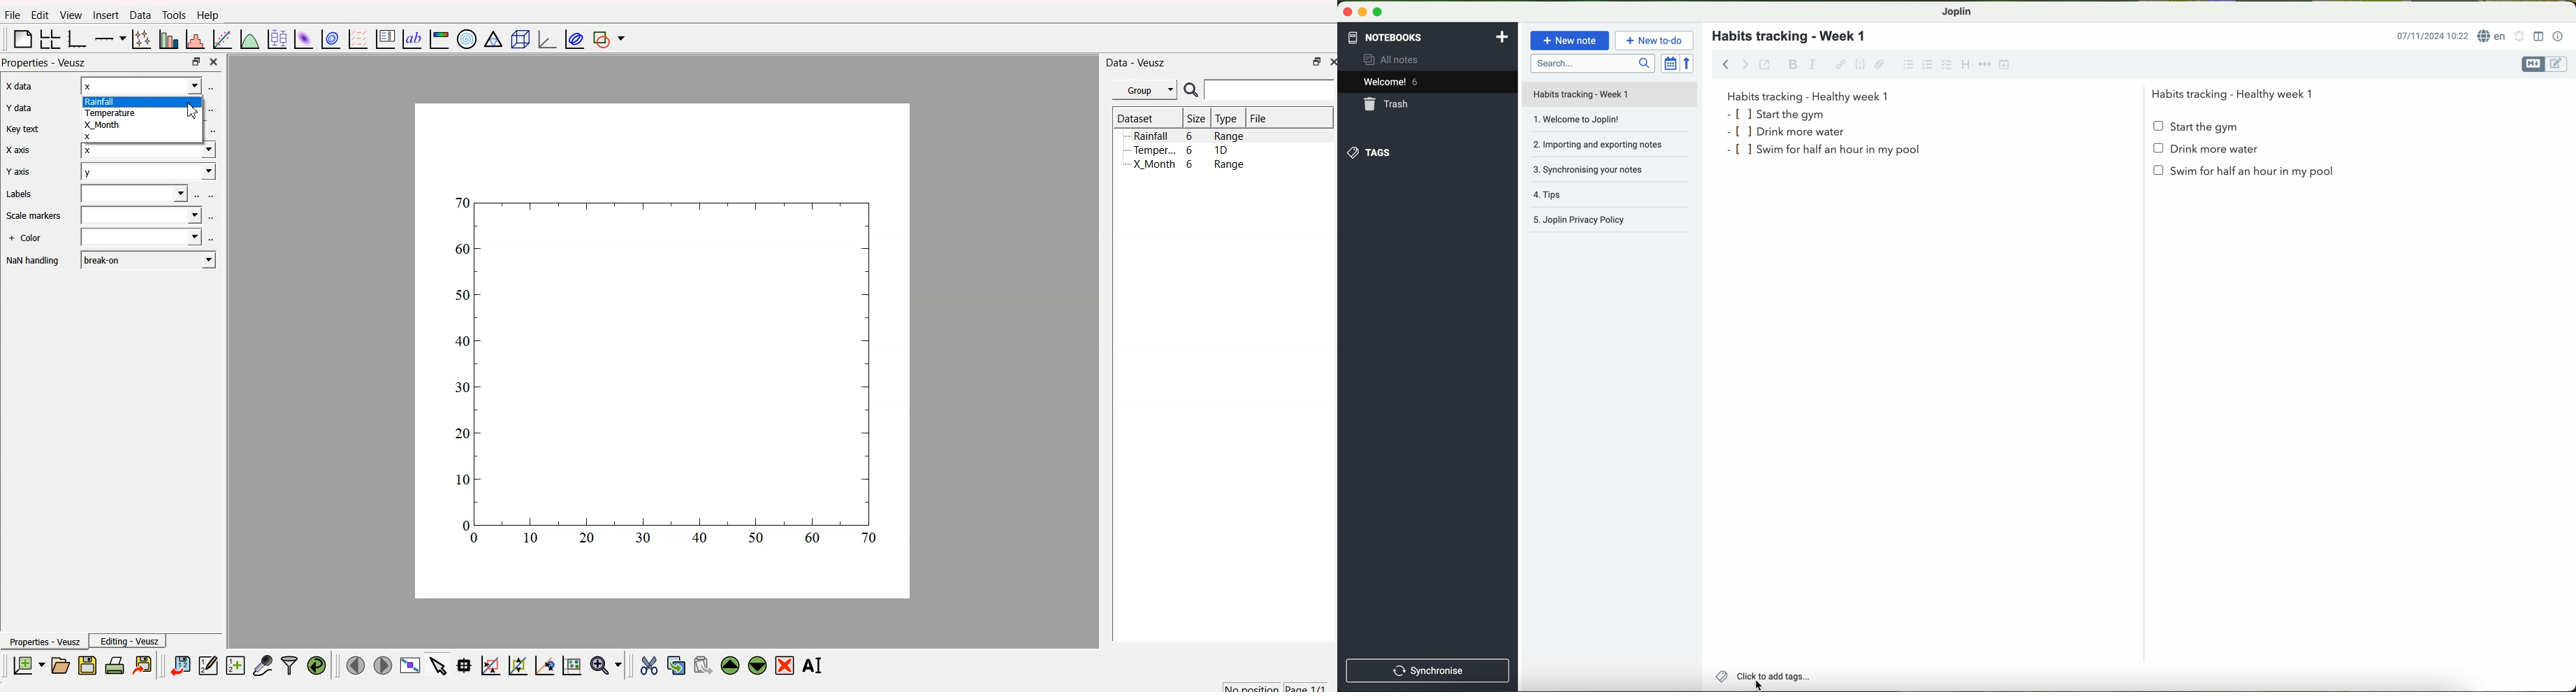 Image resolution: width=2576 pixels, height=700 pixels. What do you see at coordinates (2432, 35) in the screenshot?
I see `date and hour` at bounding box center [2432, 35].